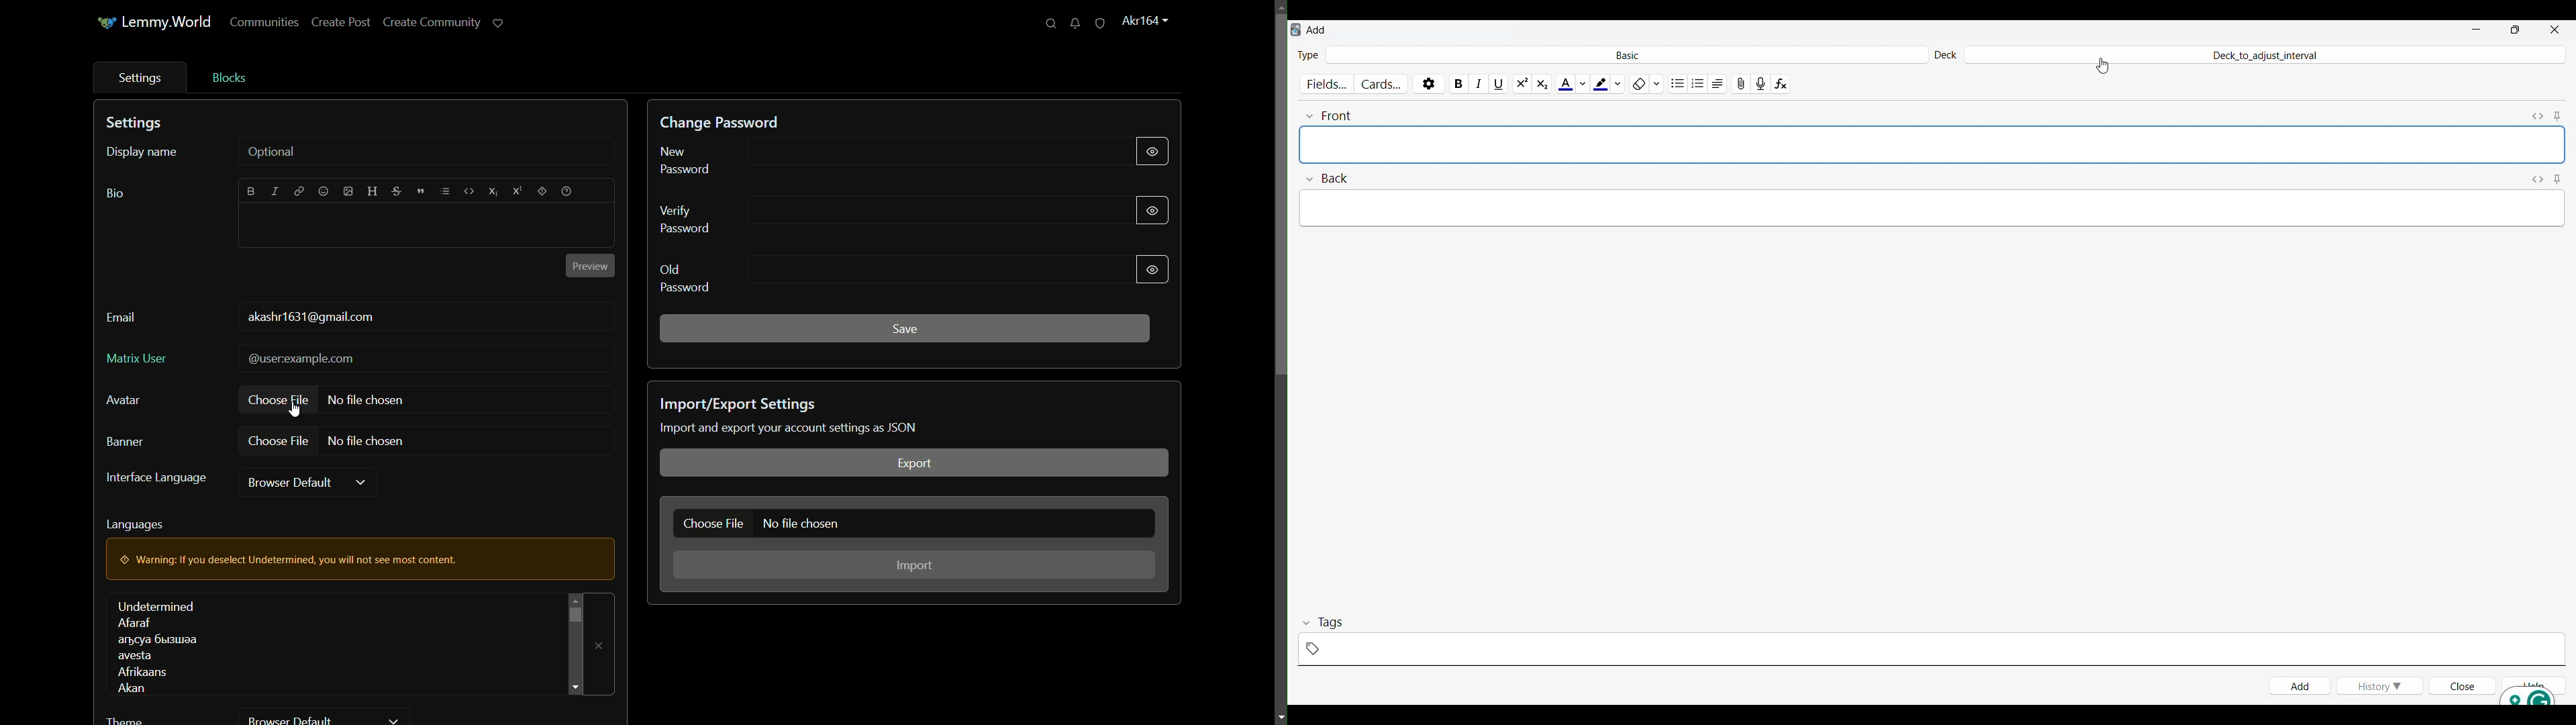 Image resolution: width=2576 pixels, height=728 pixels. I want to click on , so click(2380, 685).